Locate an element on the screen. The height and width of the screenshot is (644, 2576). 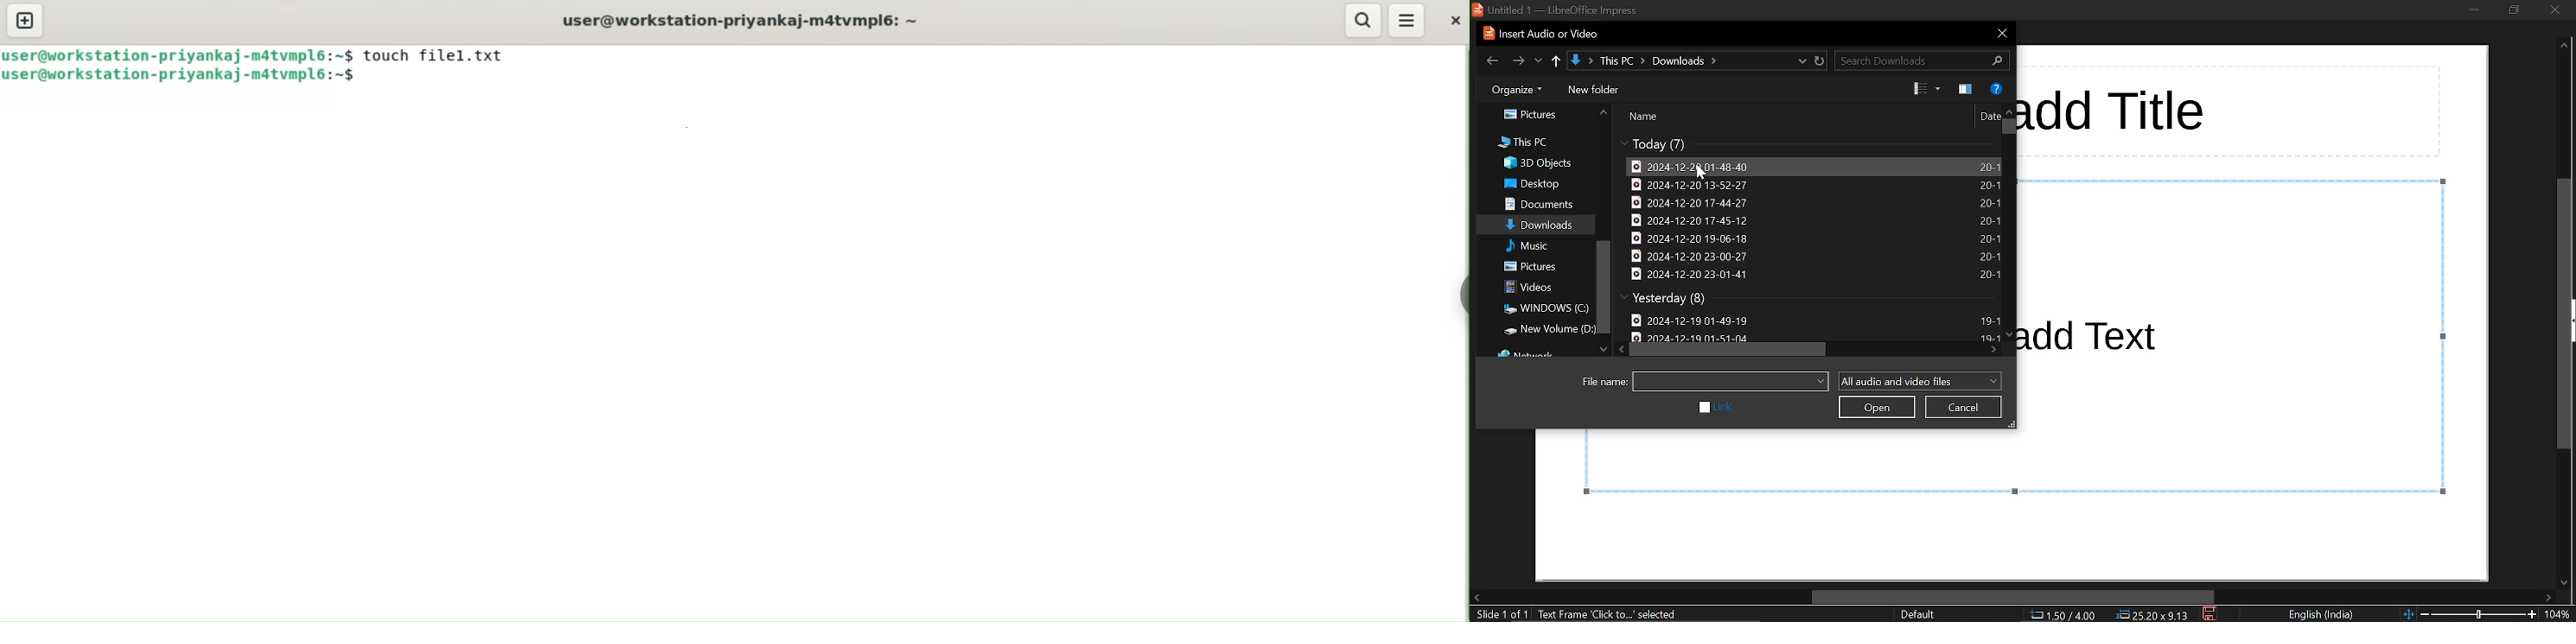
save is located at coordinates (2210, 614).